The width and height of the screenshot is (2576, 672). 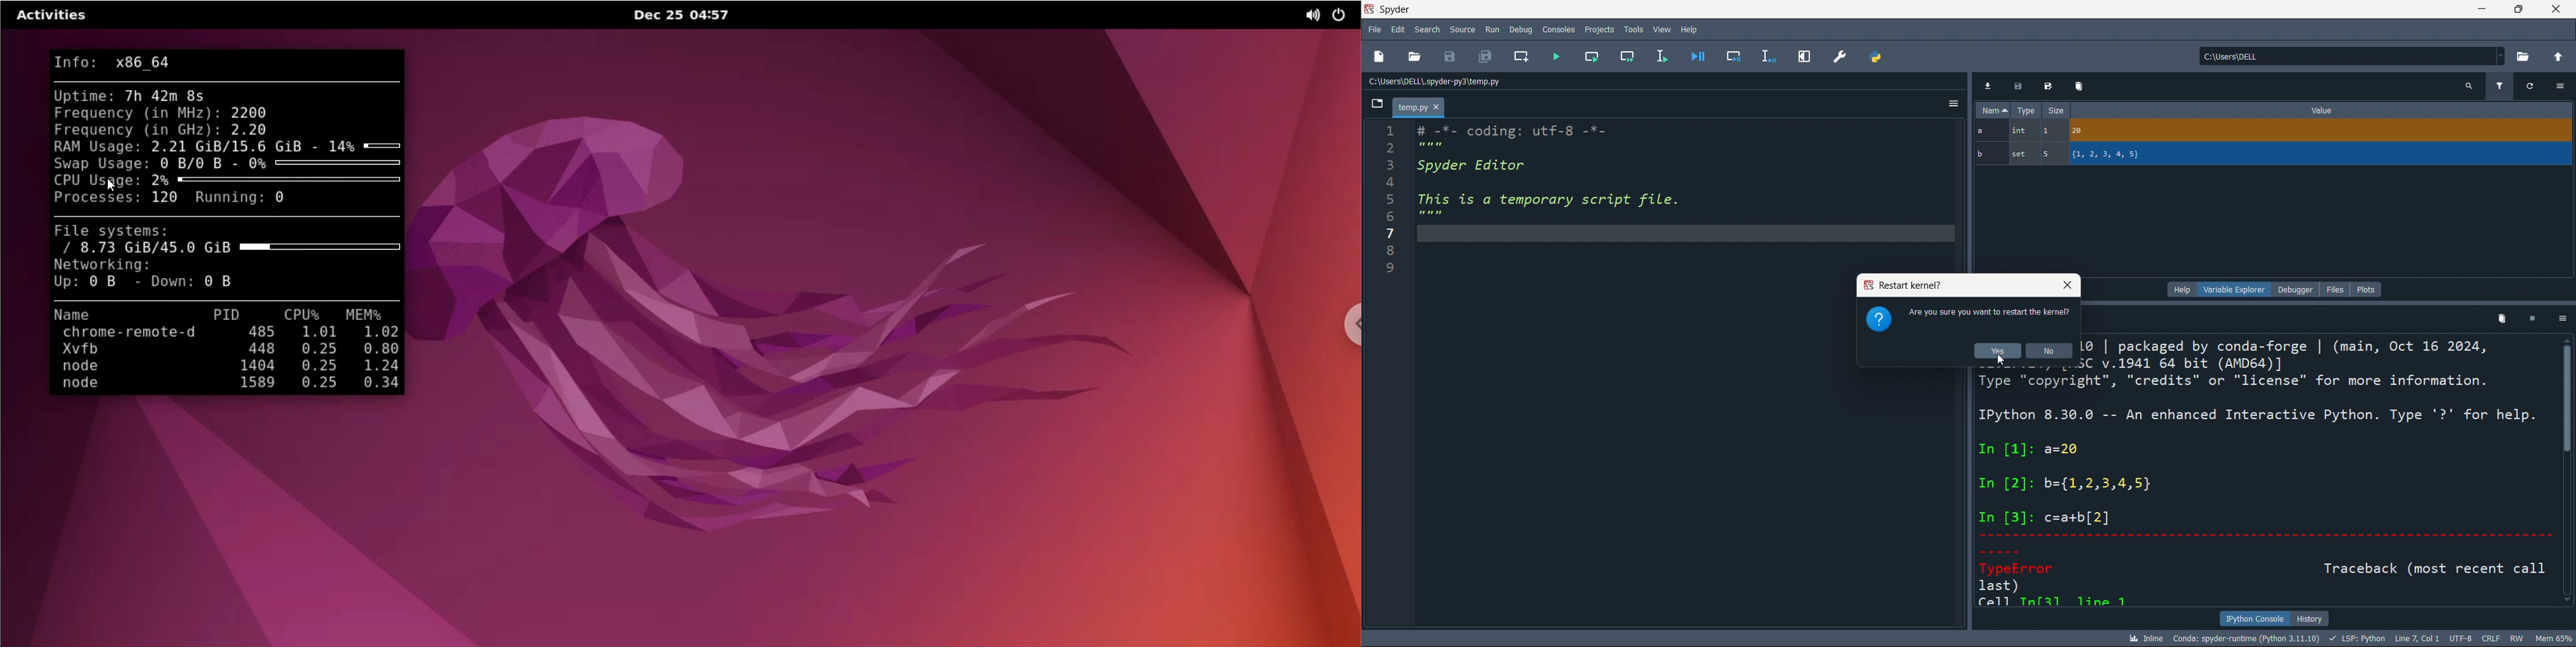 I want to click on EN # -*- coding: utt-8 —*-

5 mem

3 Spyder Editor

4

5 This is a temporary script file.
g mem

7

8

iS), so click(x=1541, y=218).